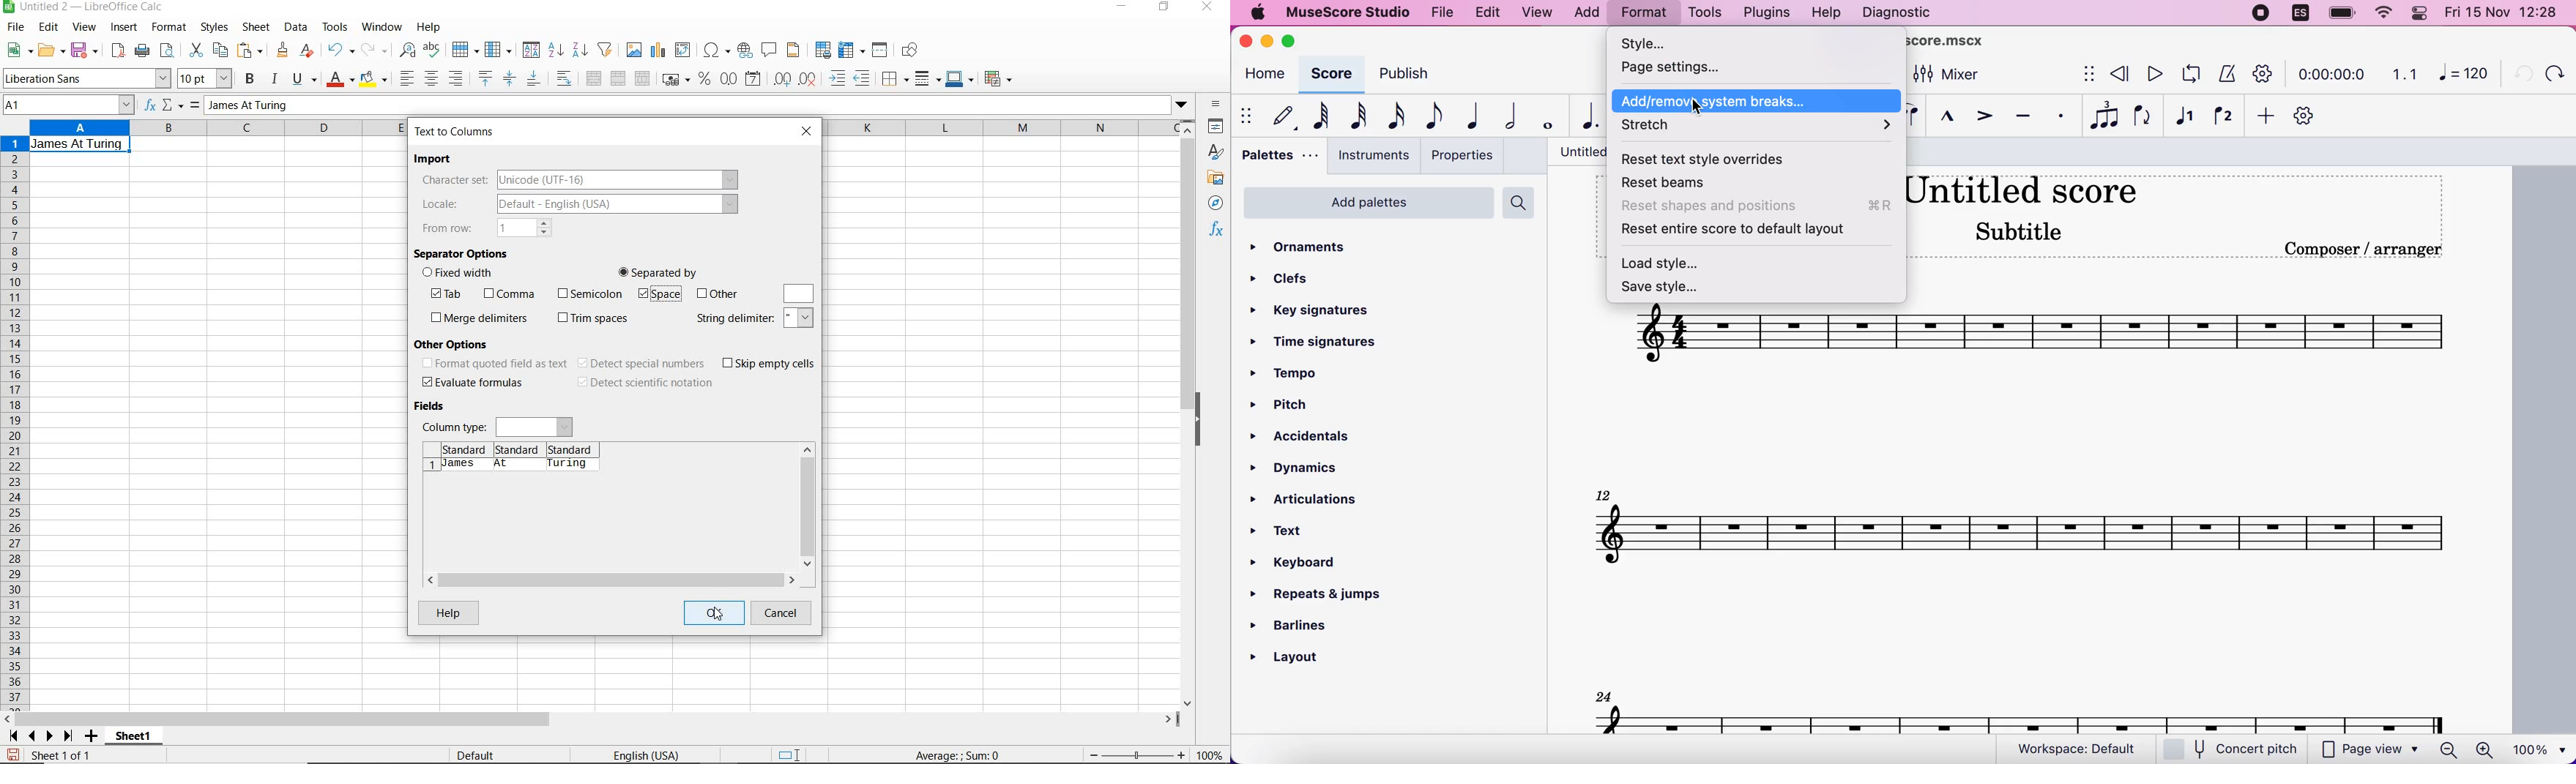 This screenshot has width=2576, height=784. What do you see at coordinates (250, 50) in the screenshot?
I see `paste` at bounding box center [250, 50].